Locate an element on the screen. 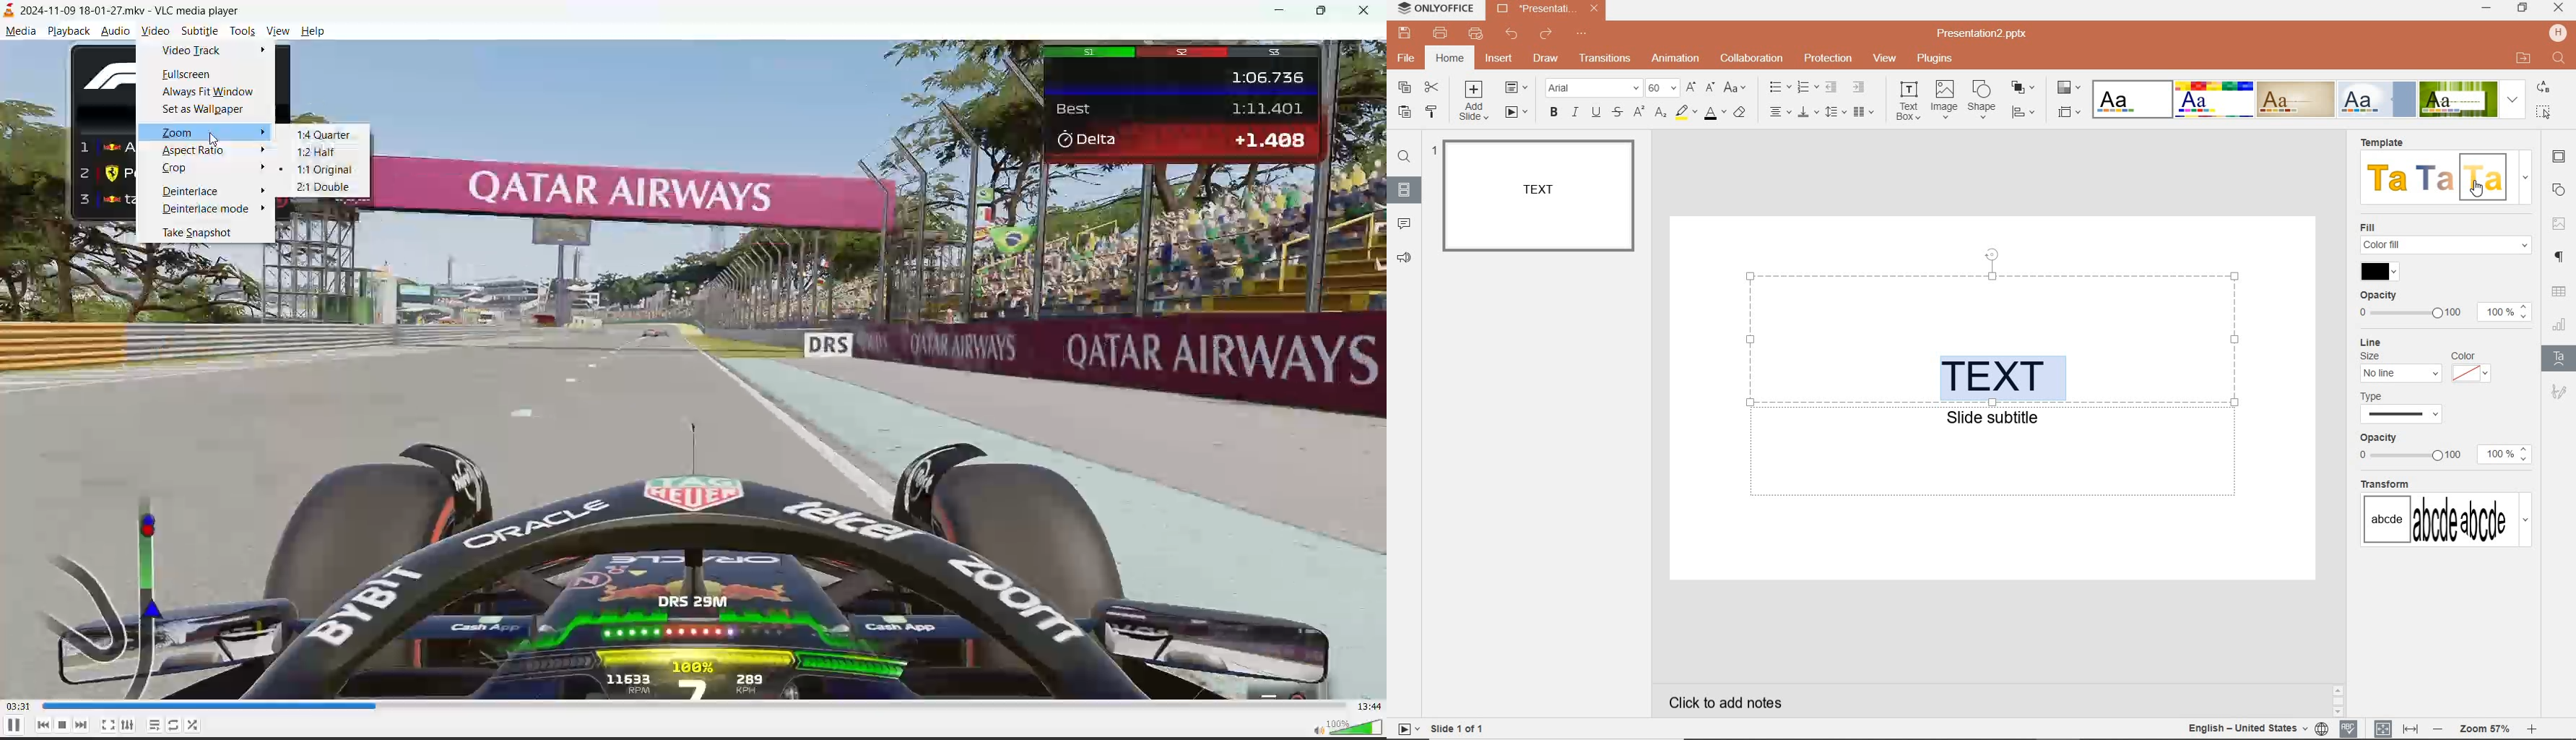 This screenshot has height=756, width=2576. COLLABORATION is located at coordinates (1752, 57).